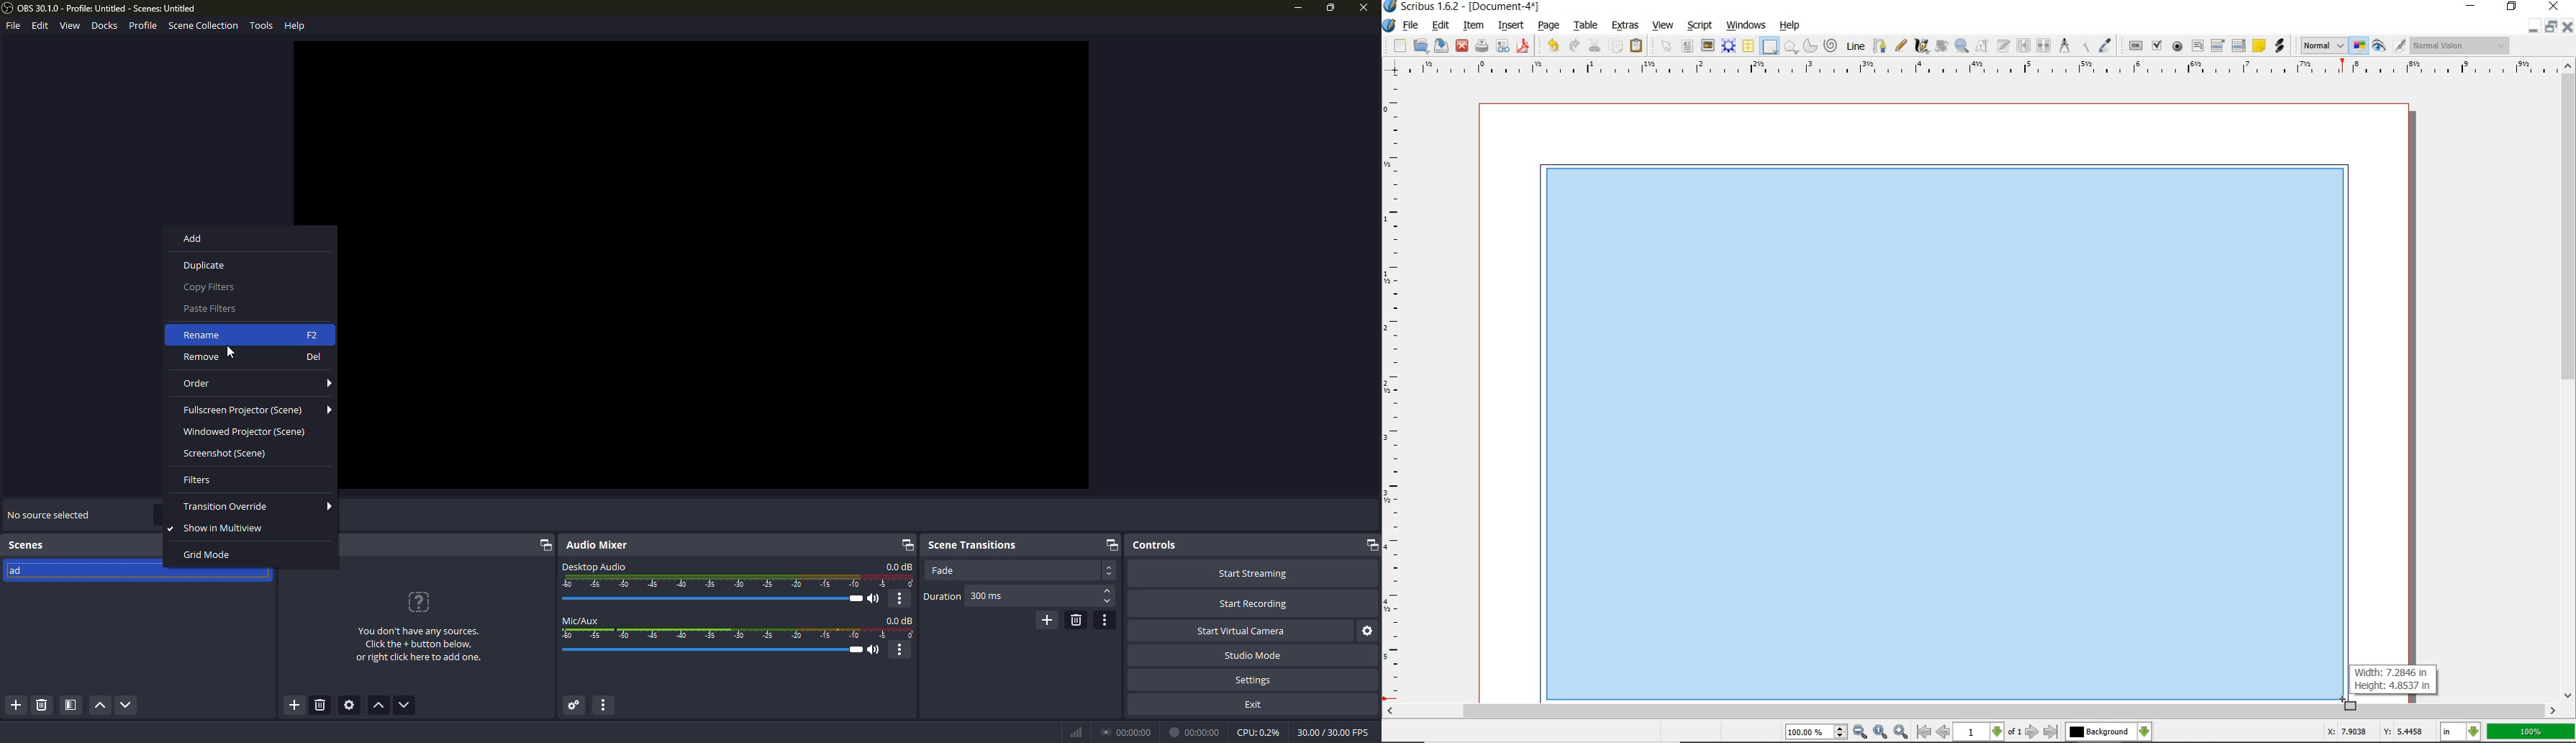  Describe the element at coordinates (1155, 544) in the screenshot. I see `controls` at that location.